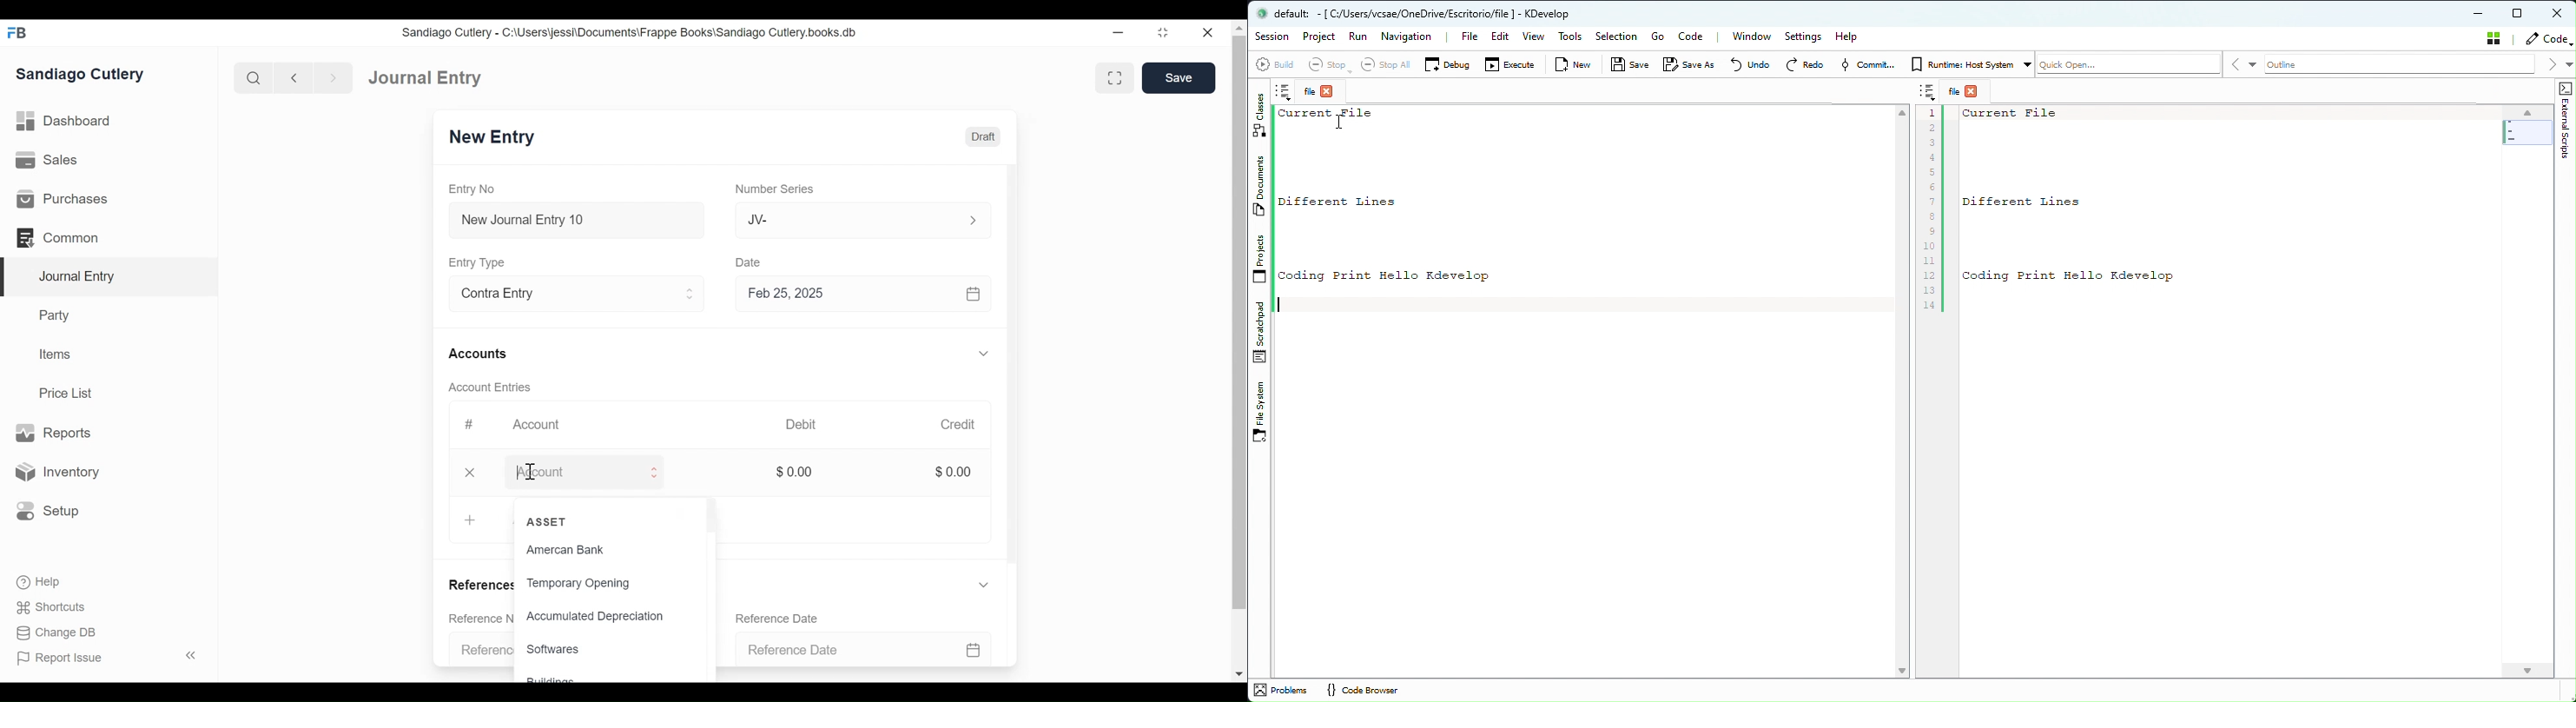 The image size is (2576, 728). I want to click on Frappe Books Desktop icon, so click(16, 32).